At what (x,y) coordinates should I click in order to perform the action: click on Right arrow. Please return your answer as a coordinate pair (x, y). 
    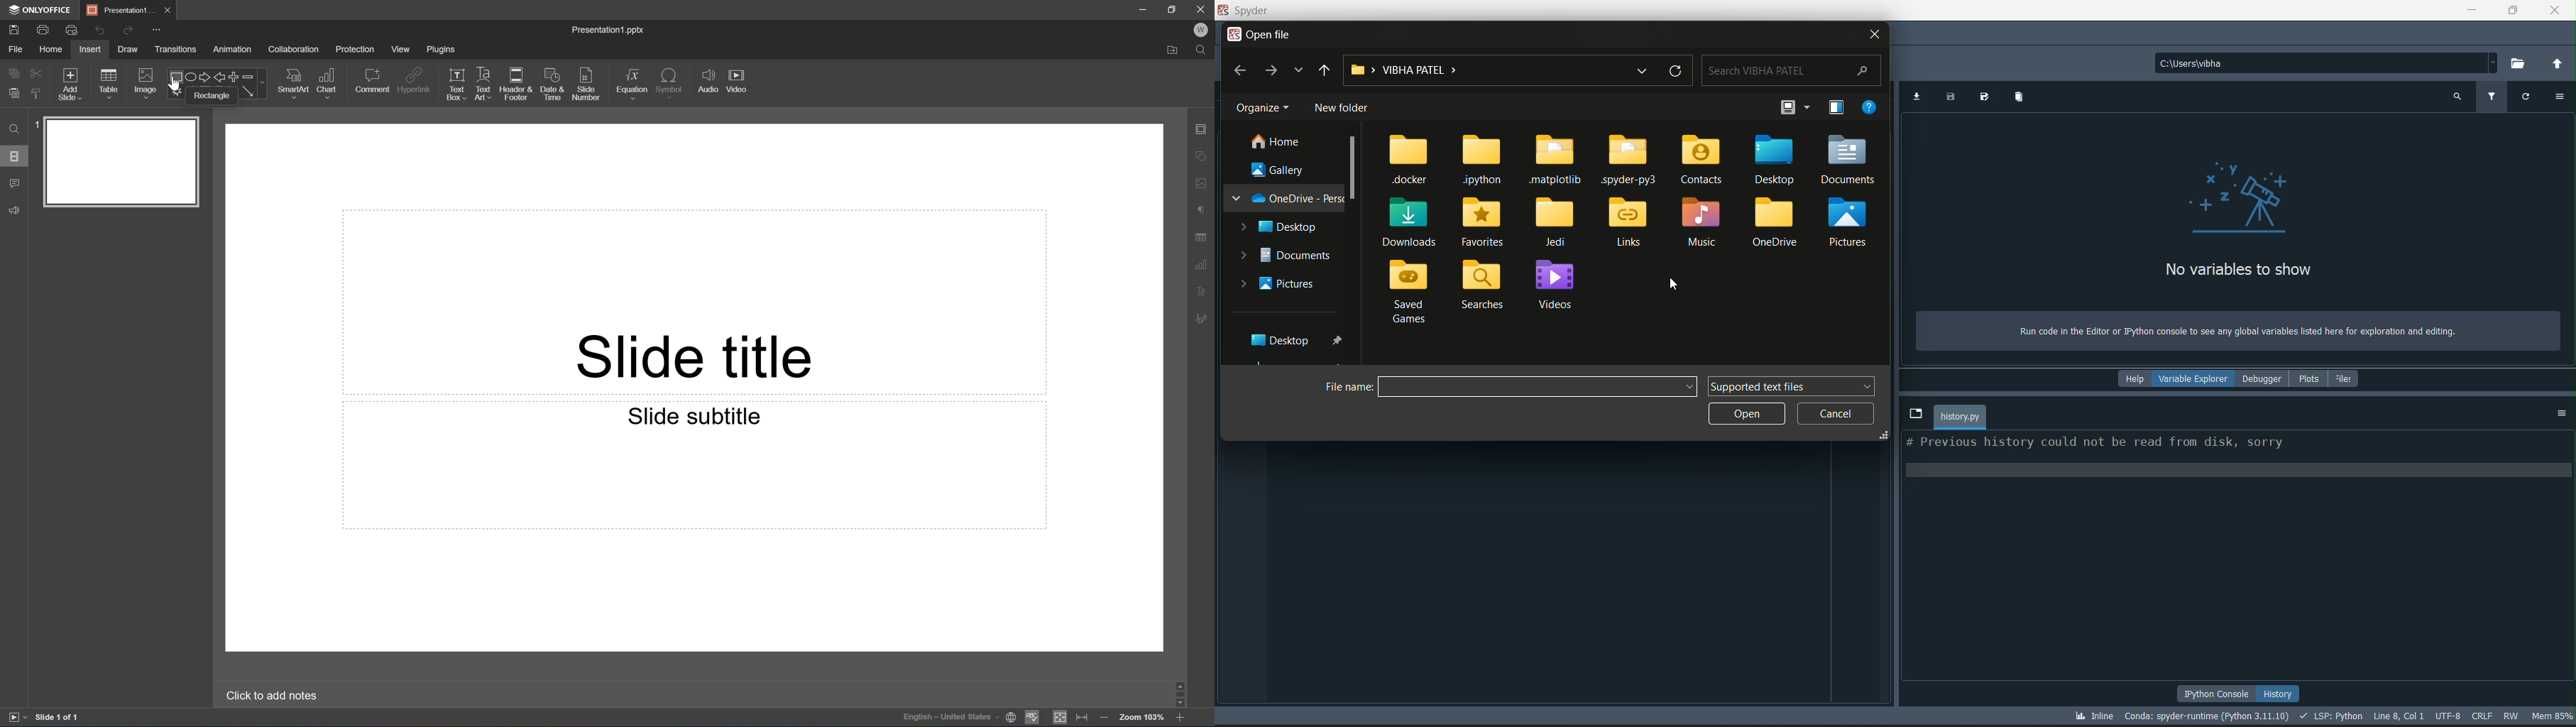
    Looking at the image, I should click on (203, 77).